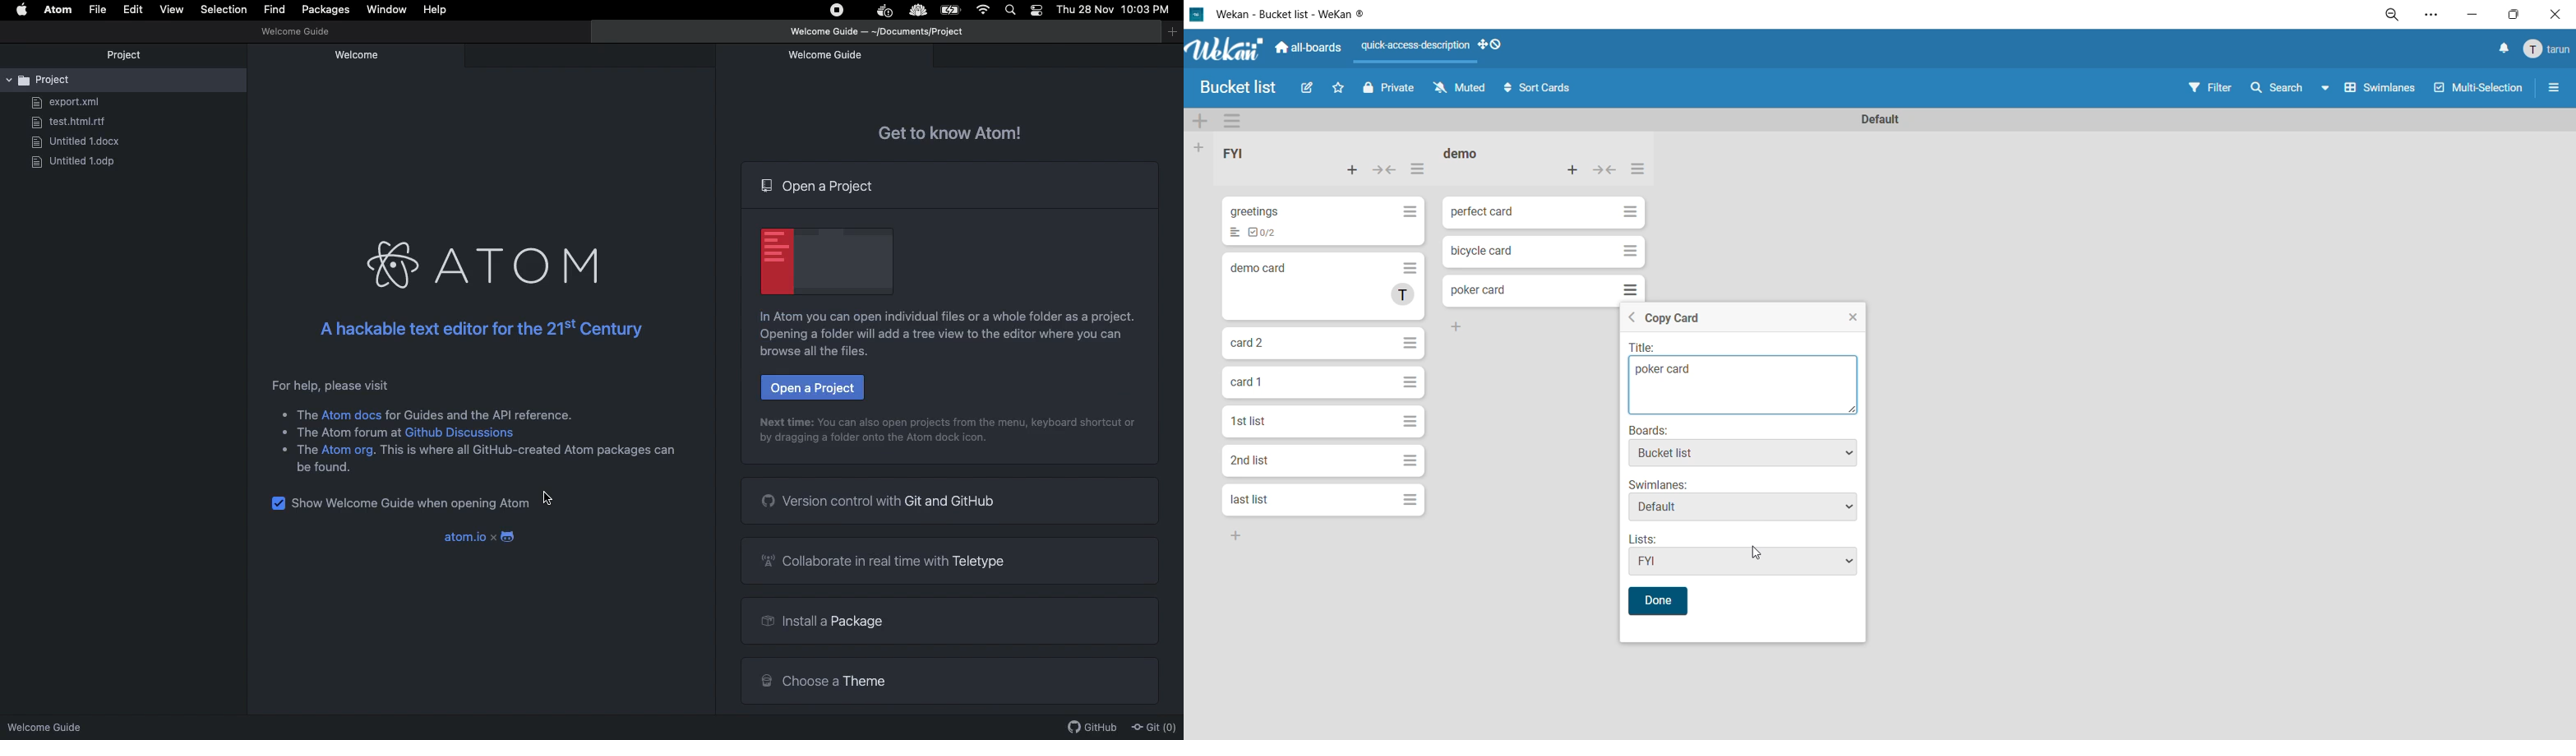  What do you see at coordinates (2294, 86) in the screenshot?
I see `search` at bounding box center [2294, 86].